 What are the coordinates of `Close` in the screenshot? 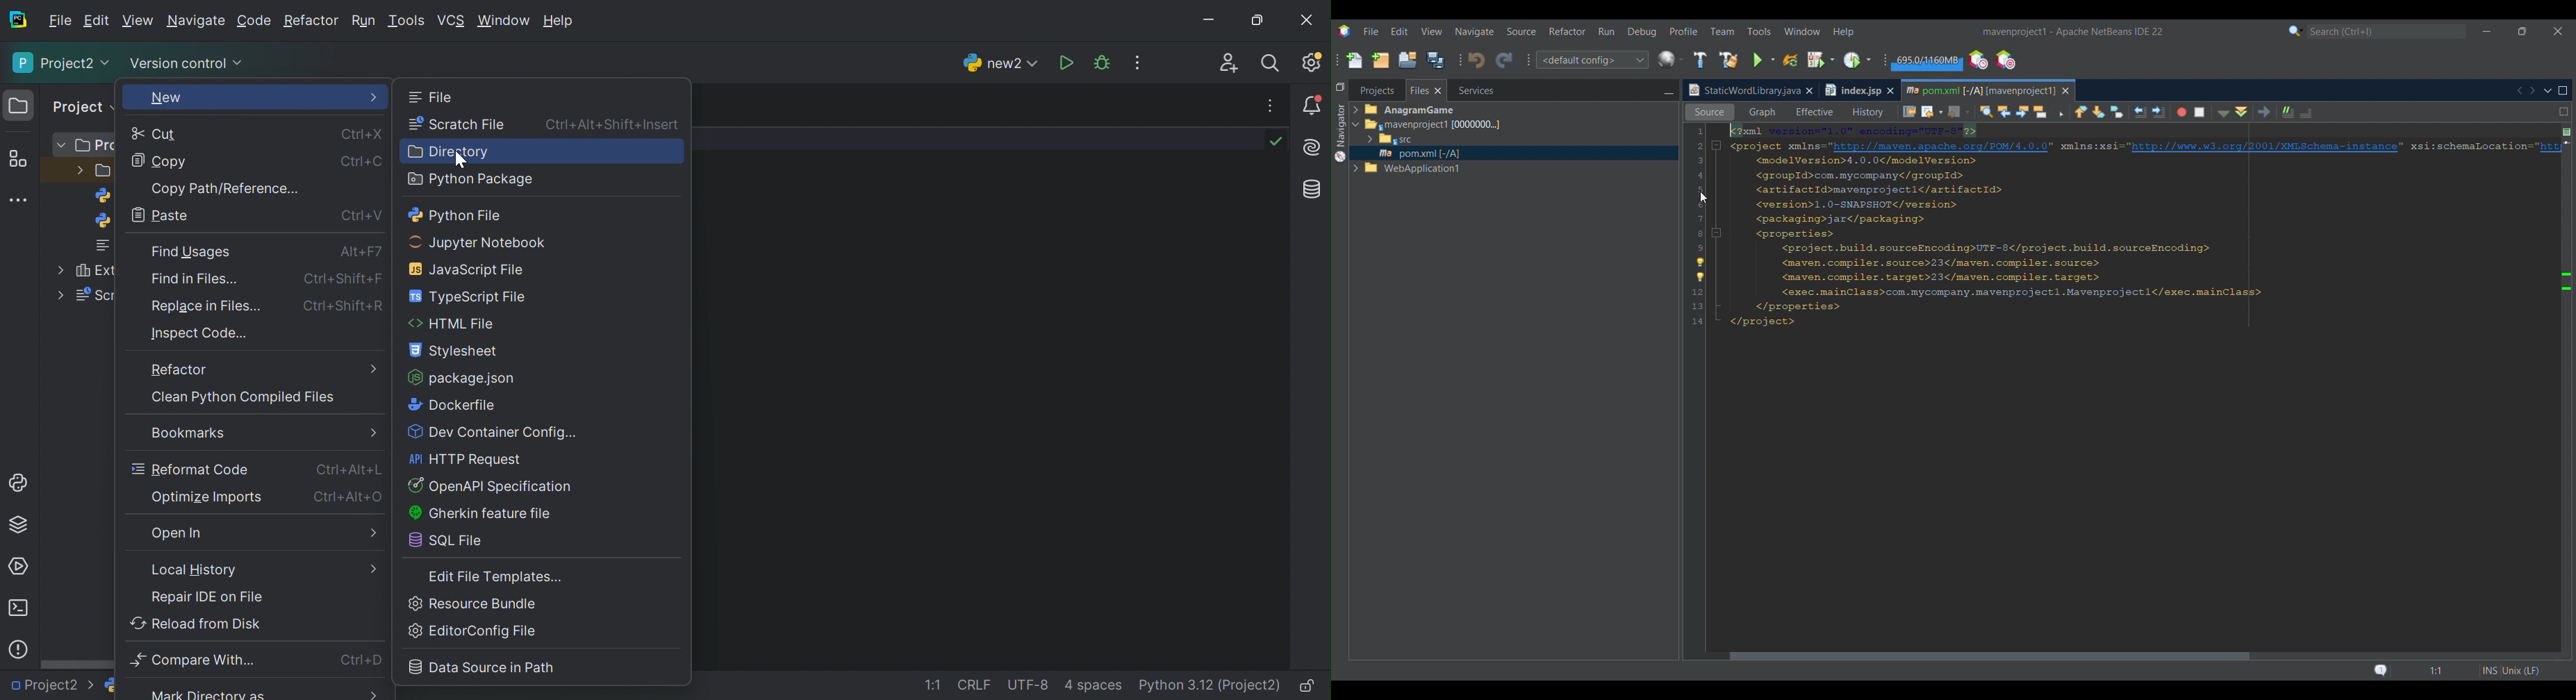 It's located at (1308, 19).